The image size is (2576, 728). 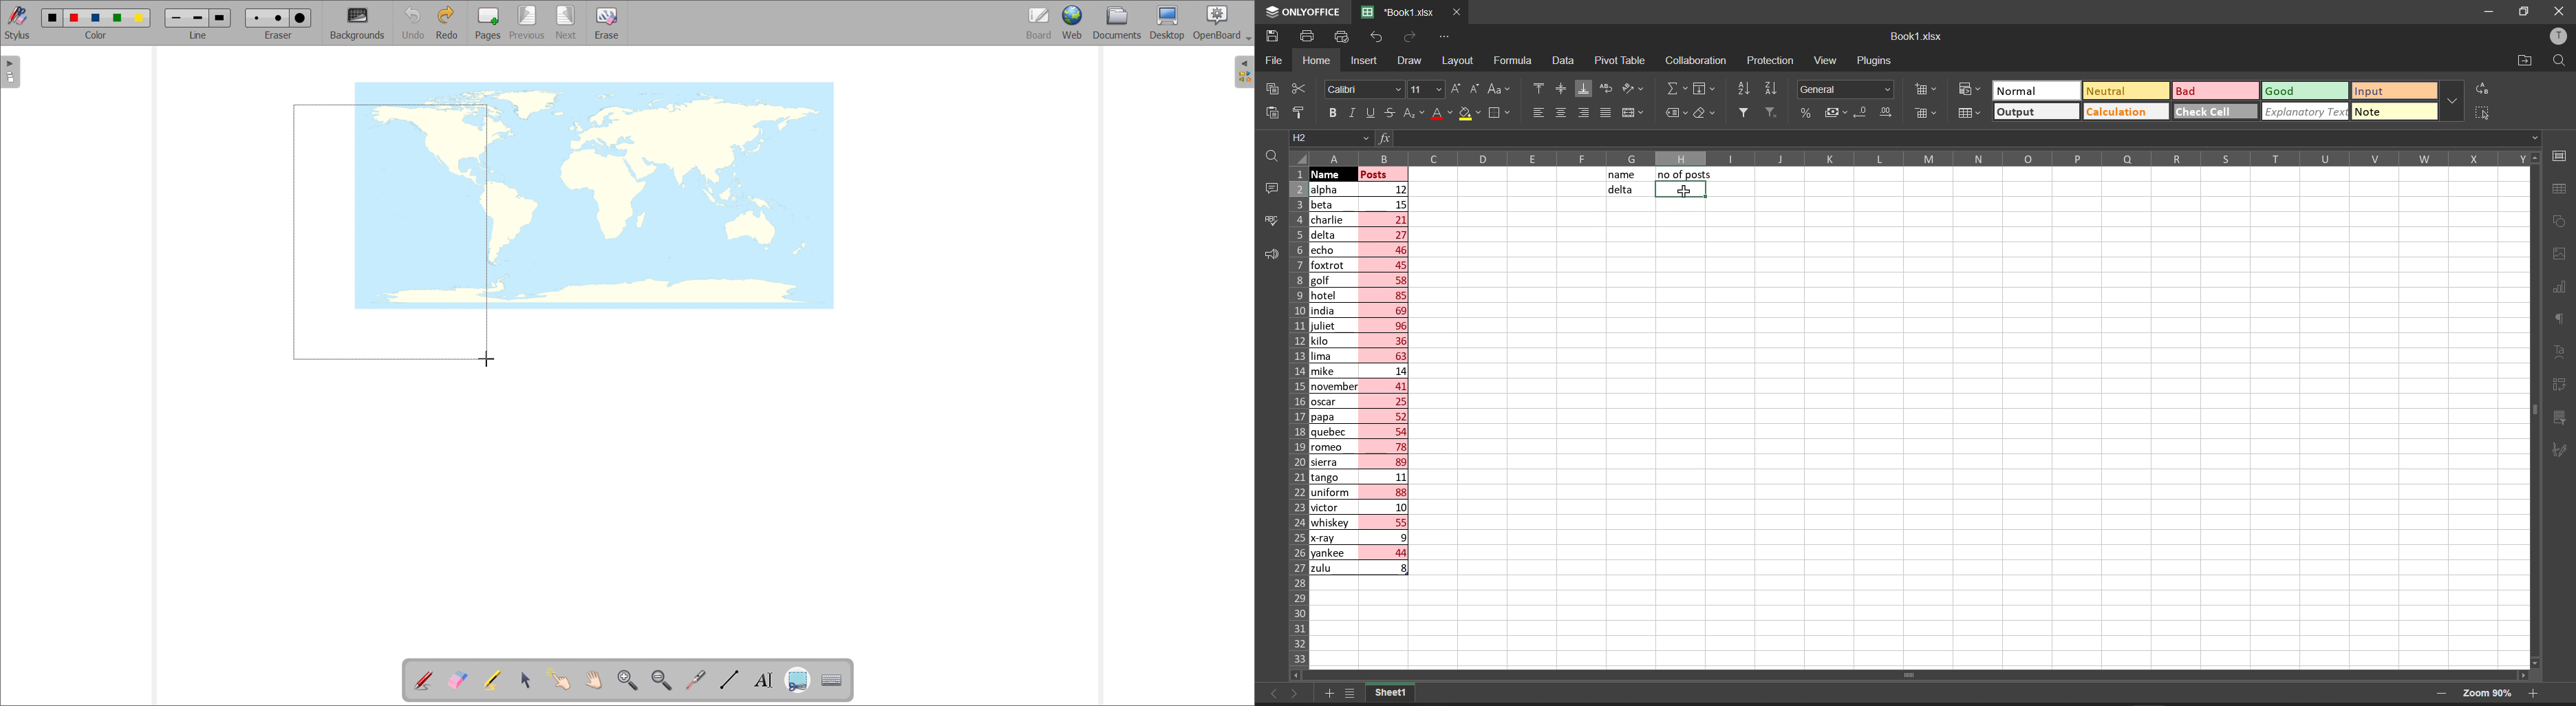 What do you see at coordinates (1825, 61) in the screenshot?
I see `view` at bounding box center [1825, 61].